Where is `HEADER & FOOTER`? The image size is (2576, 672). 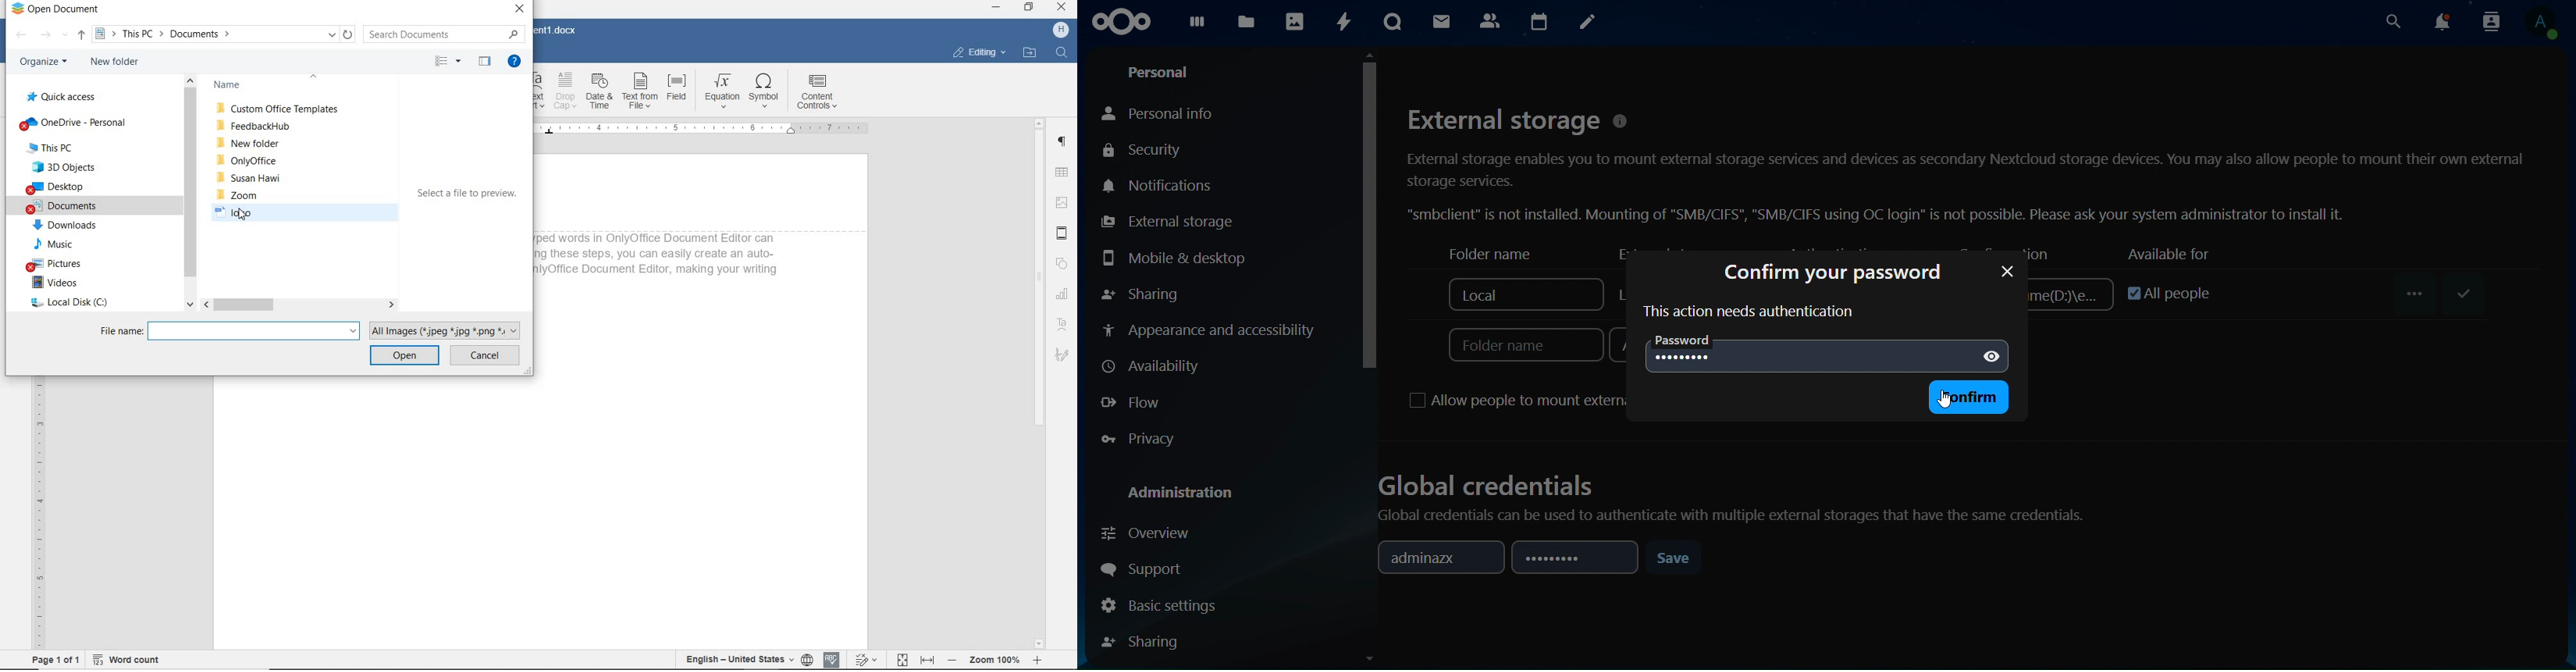
HEADER & FOOTER is located at coordinates (1062, 234).